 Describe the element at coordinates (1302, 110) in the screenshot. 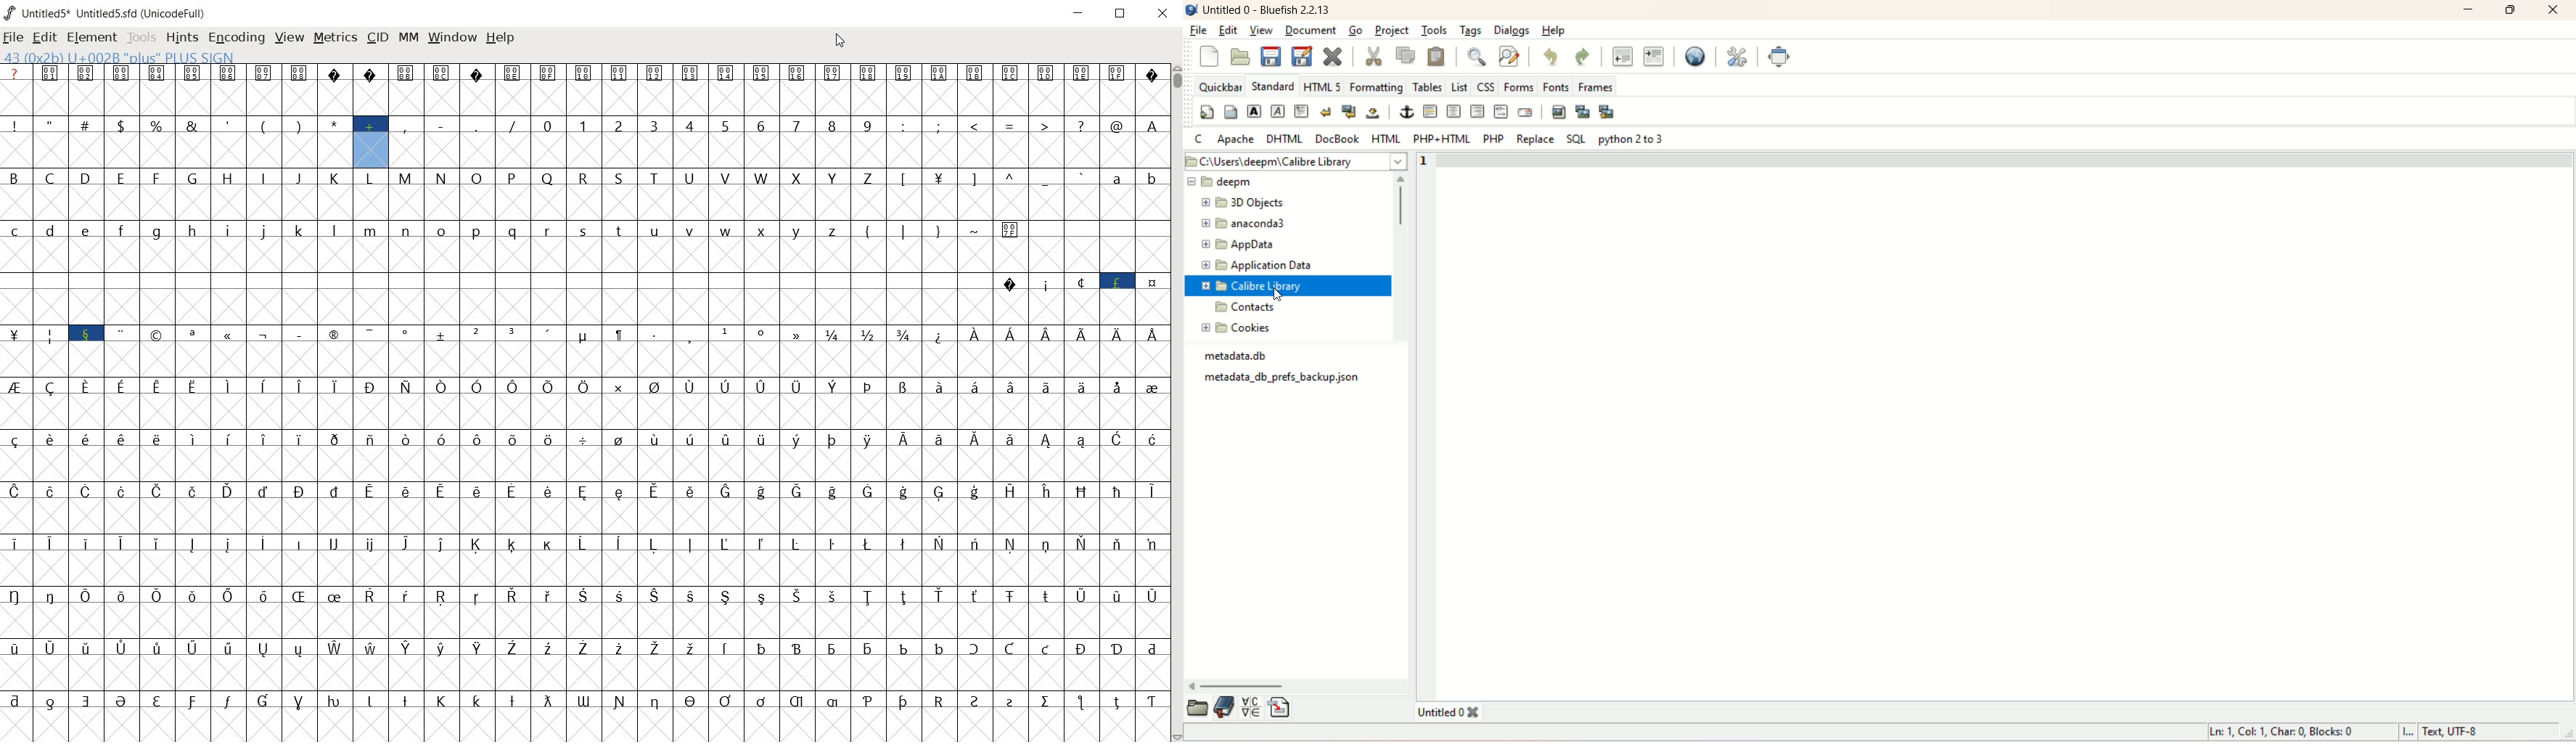

I see `paragraph` at that location.